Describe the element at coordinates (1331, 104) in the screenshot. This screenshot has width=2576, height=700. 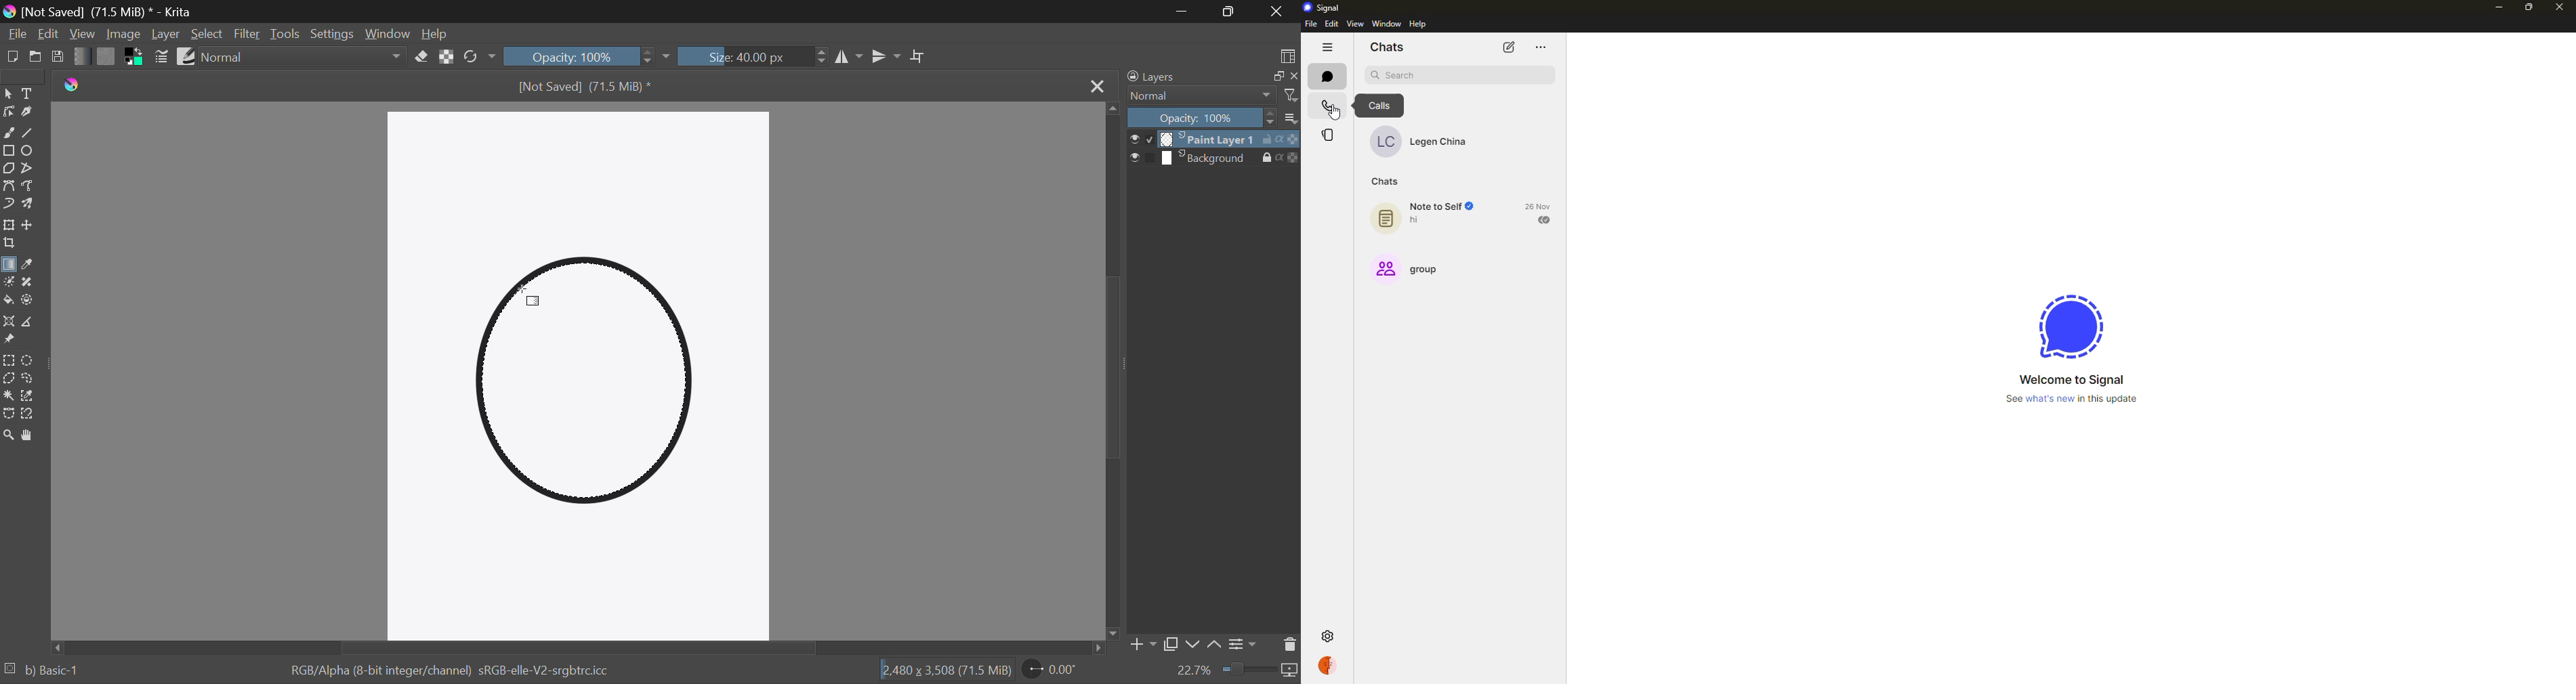
I see `calls` at that location.